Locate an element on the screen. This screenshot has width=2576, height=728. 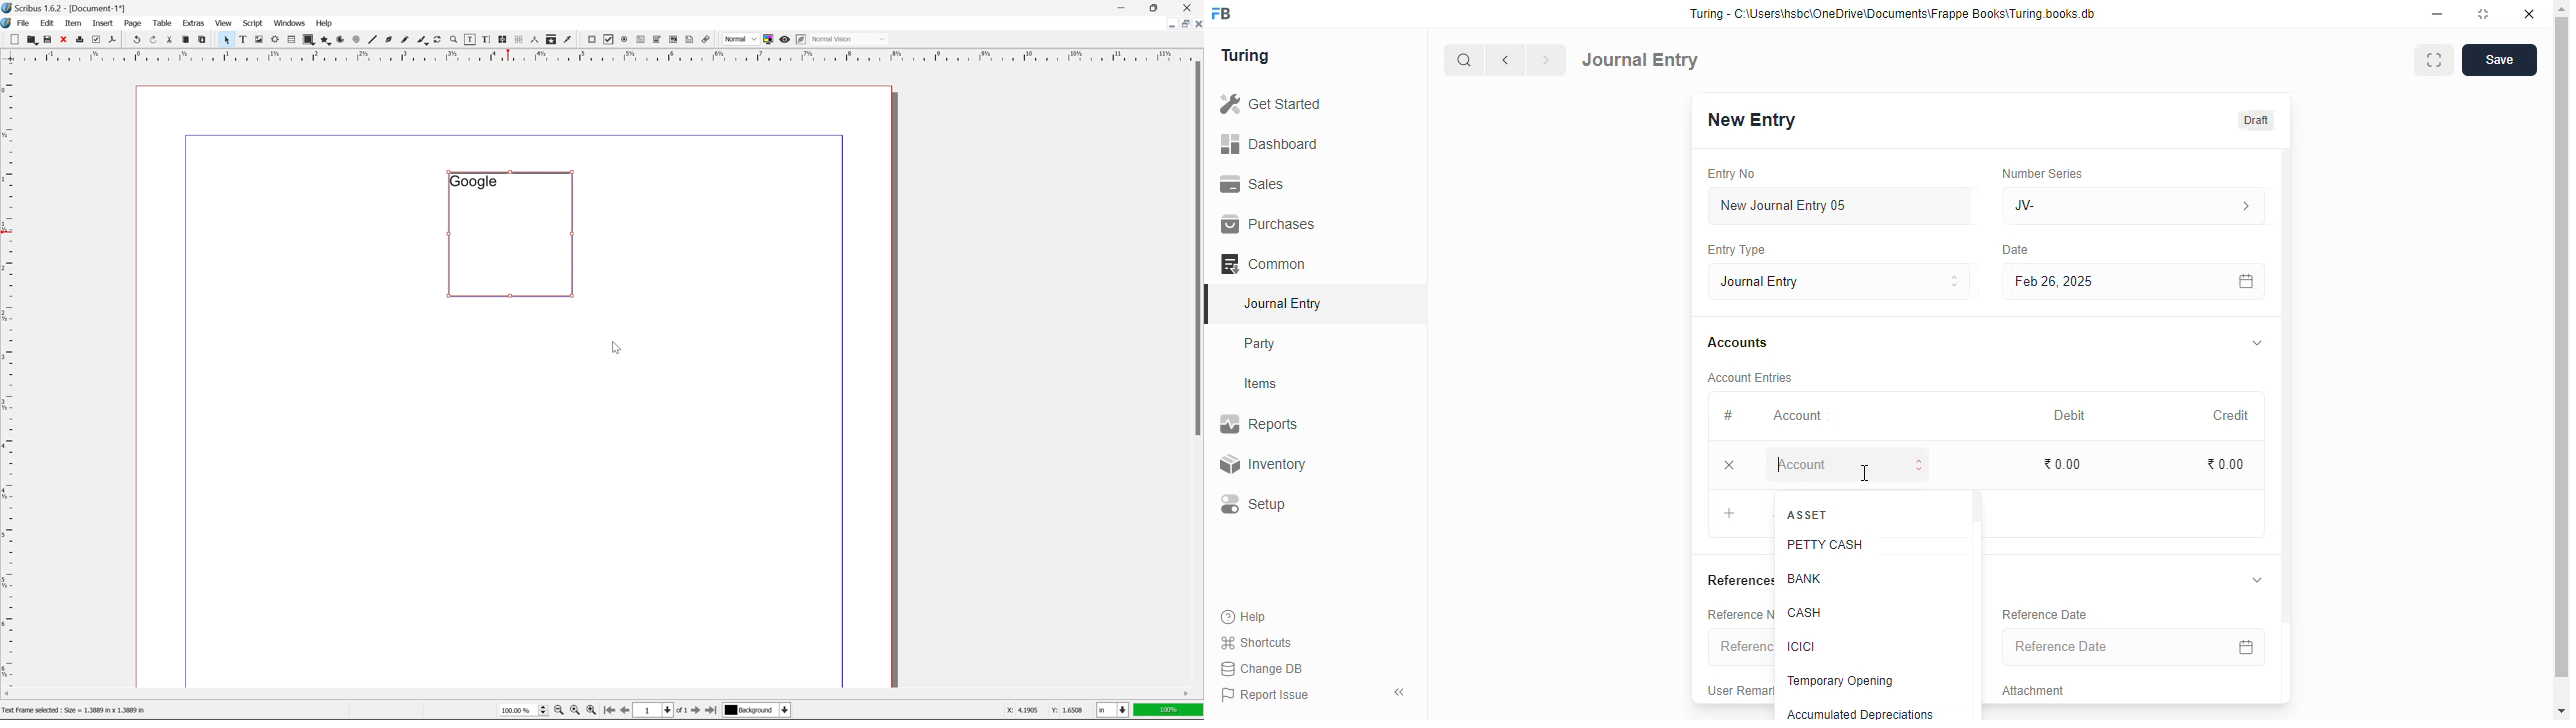
table is located at coordinates (291, 40).